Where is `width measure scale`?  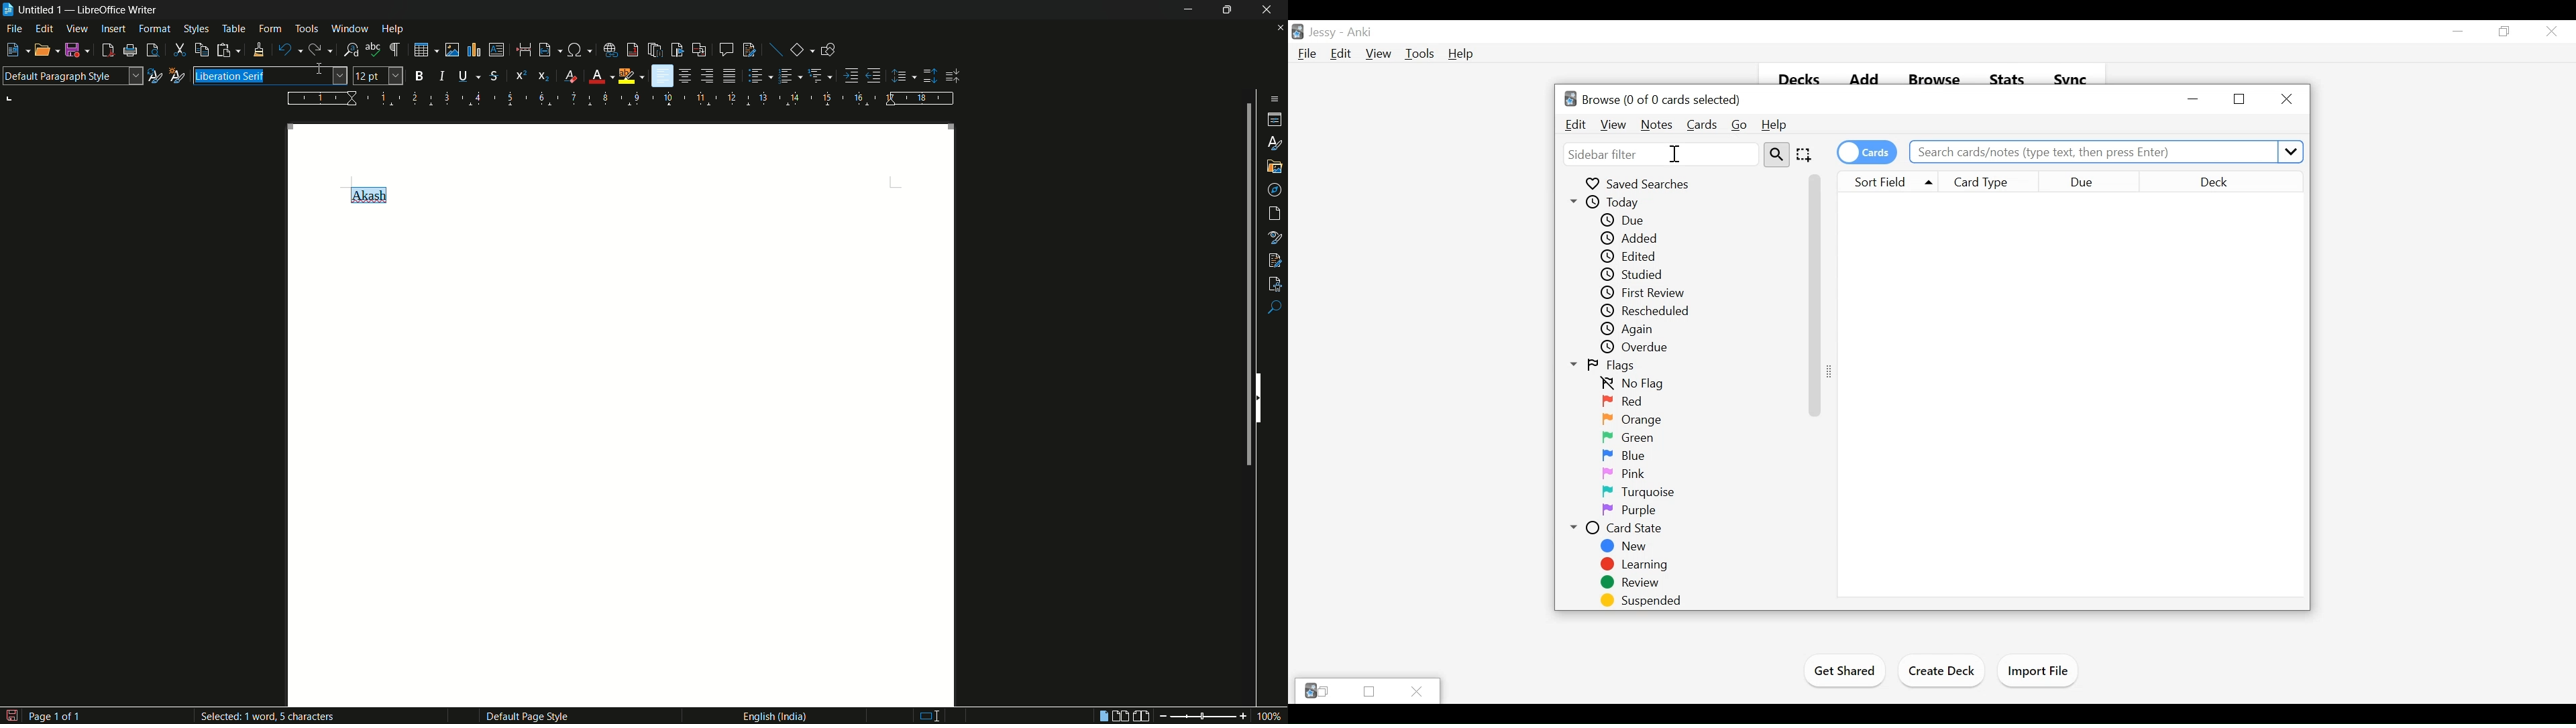 width measure scale is located at coordinates (622, 99).